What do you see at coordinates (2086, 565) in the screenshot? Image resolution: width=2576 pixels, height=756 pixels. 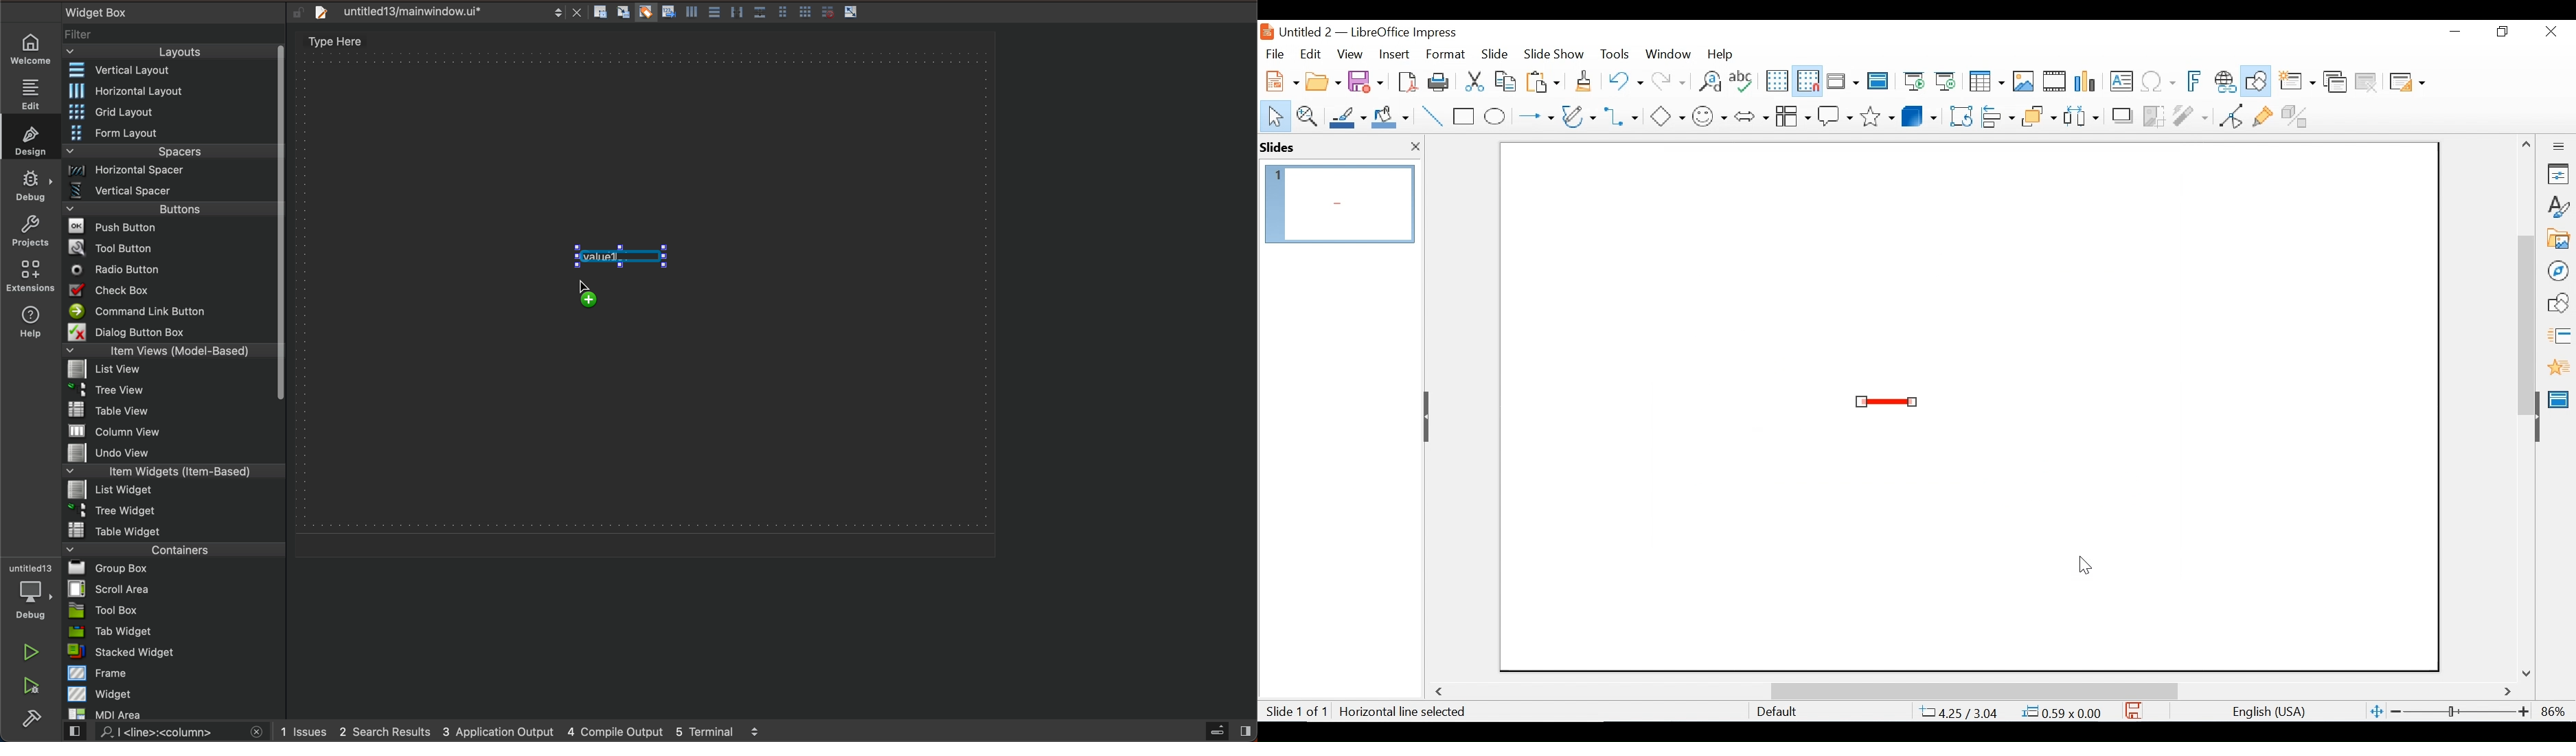 I see `cursor` at bounding box center [2086, 565].